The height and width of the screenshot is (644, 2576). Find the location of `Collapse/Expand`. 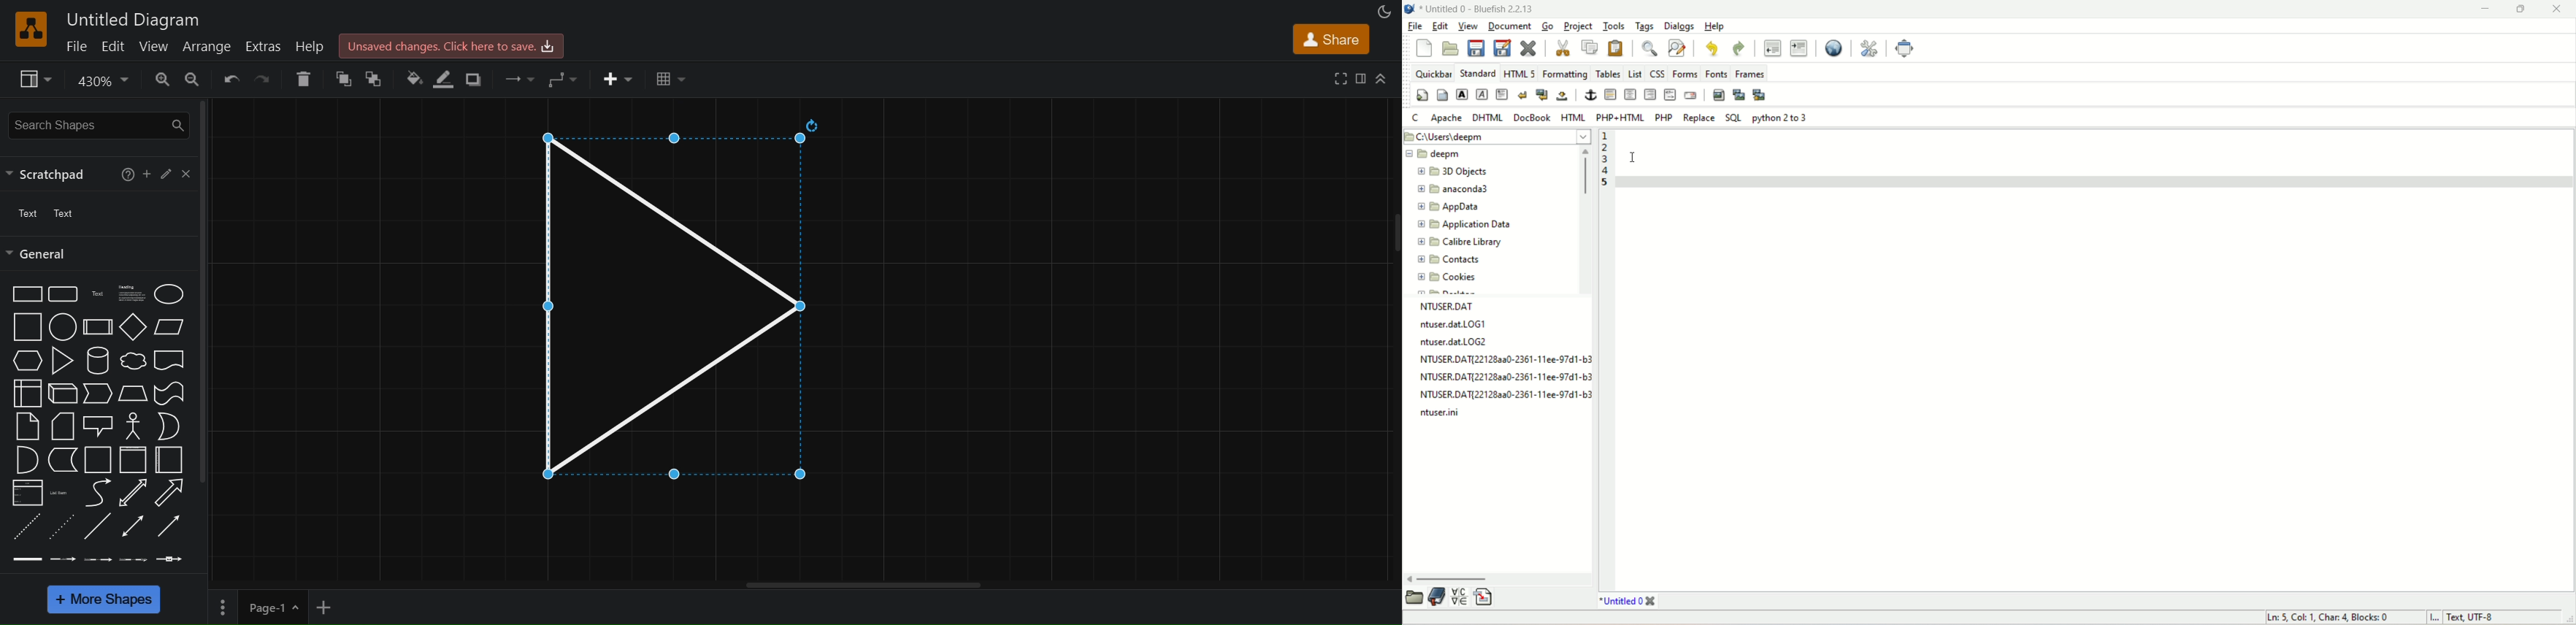

Collapse/Expand is located at coordinates (1381, 78).